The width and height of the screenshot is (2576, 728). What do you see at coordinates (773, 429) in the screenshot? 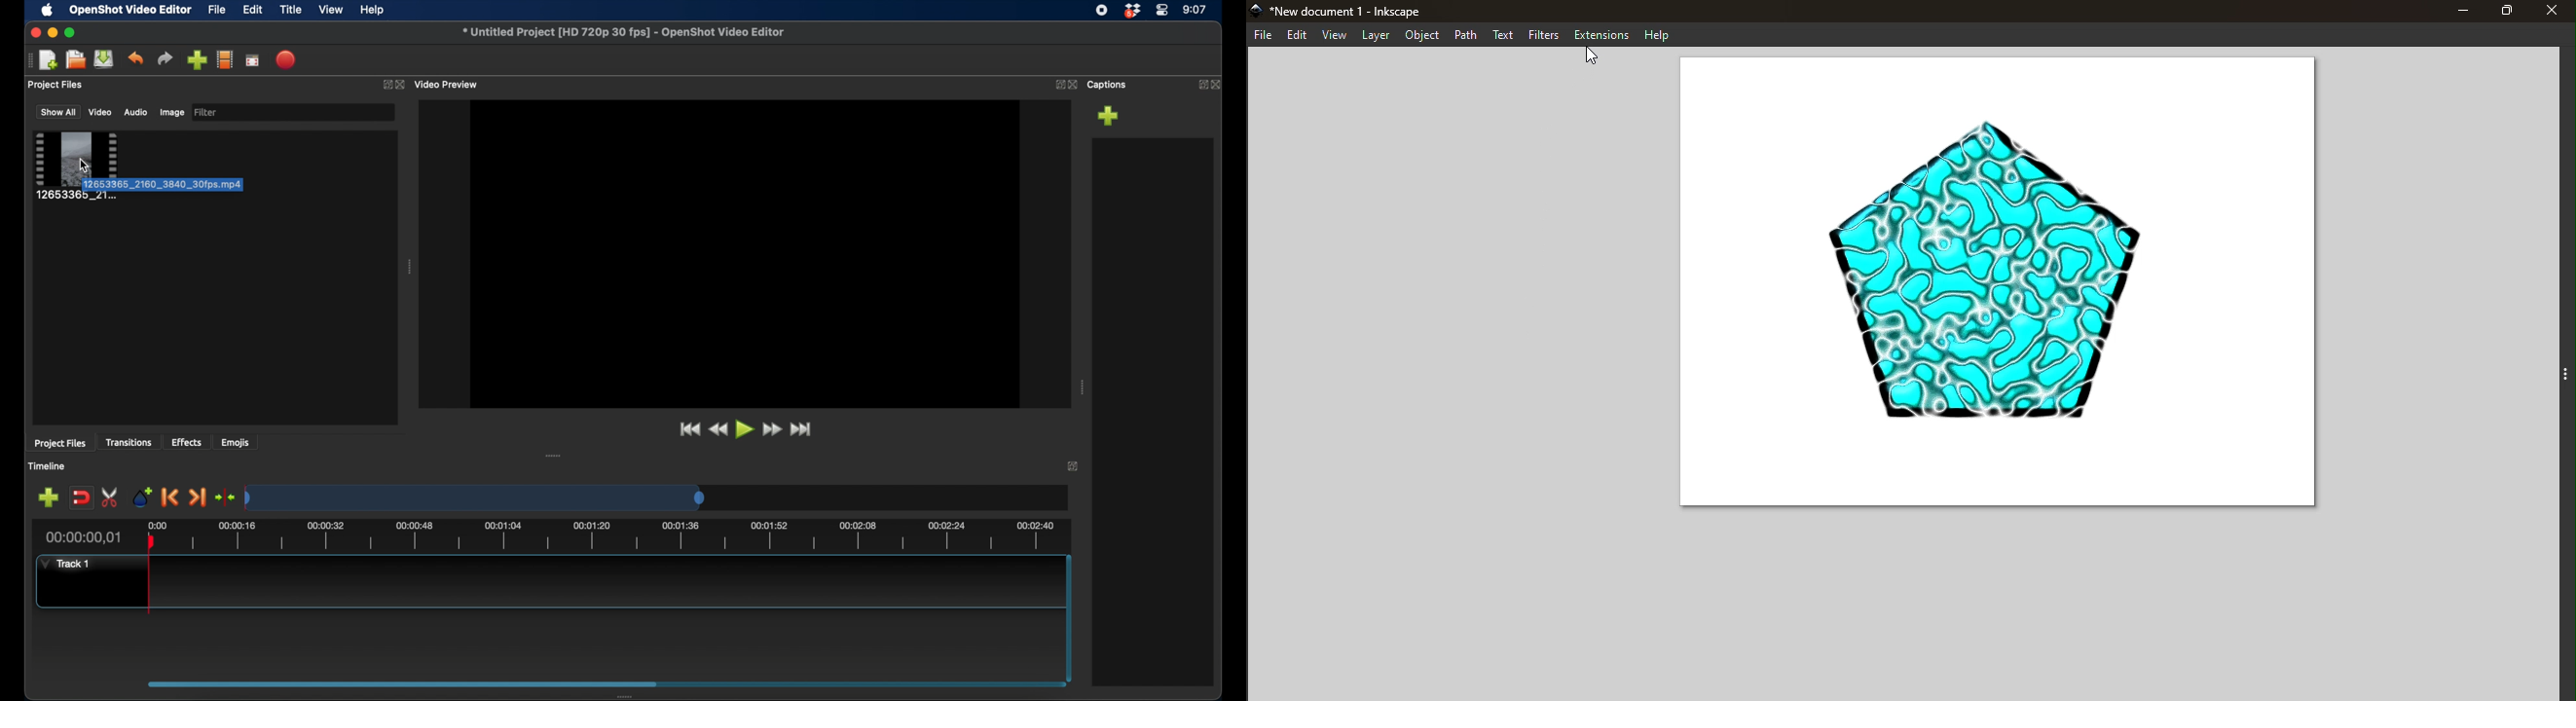
I see `fast forward` at bounding box center [773, 429].